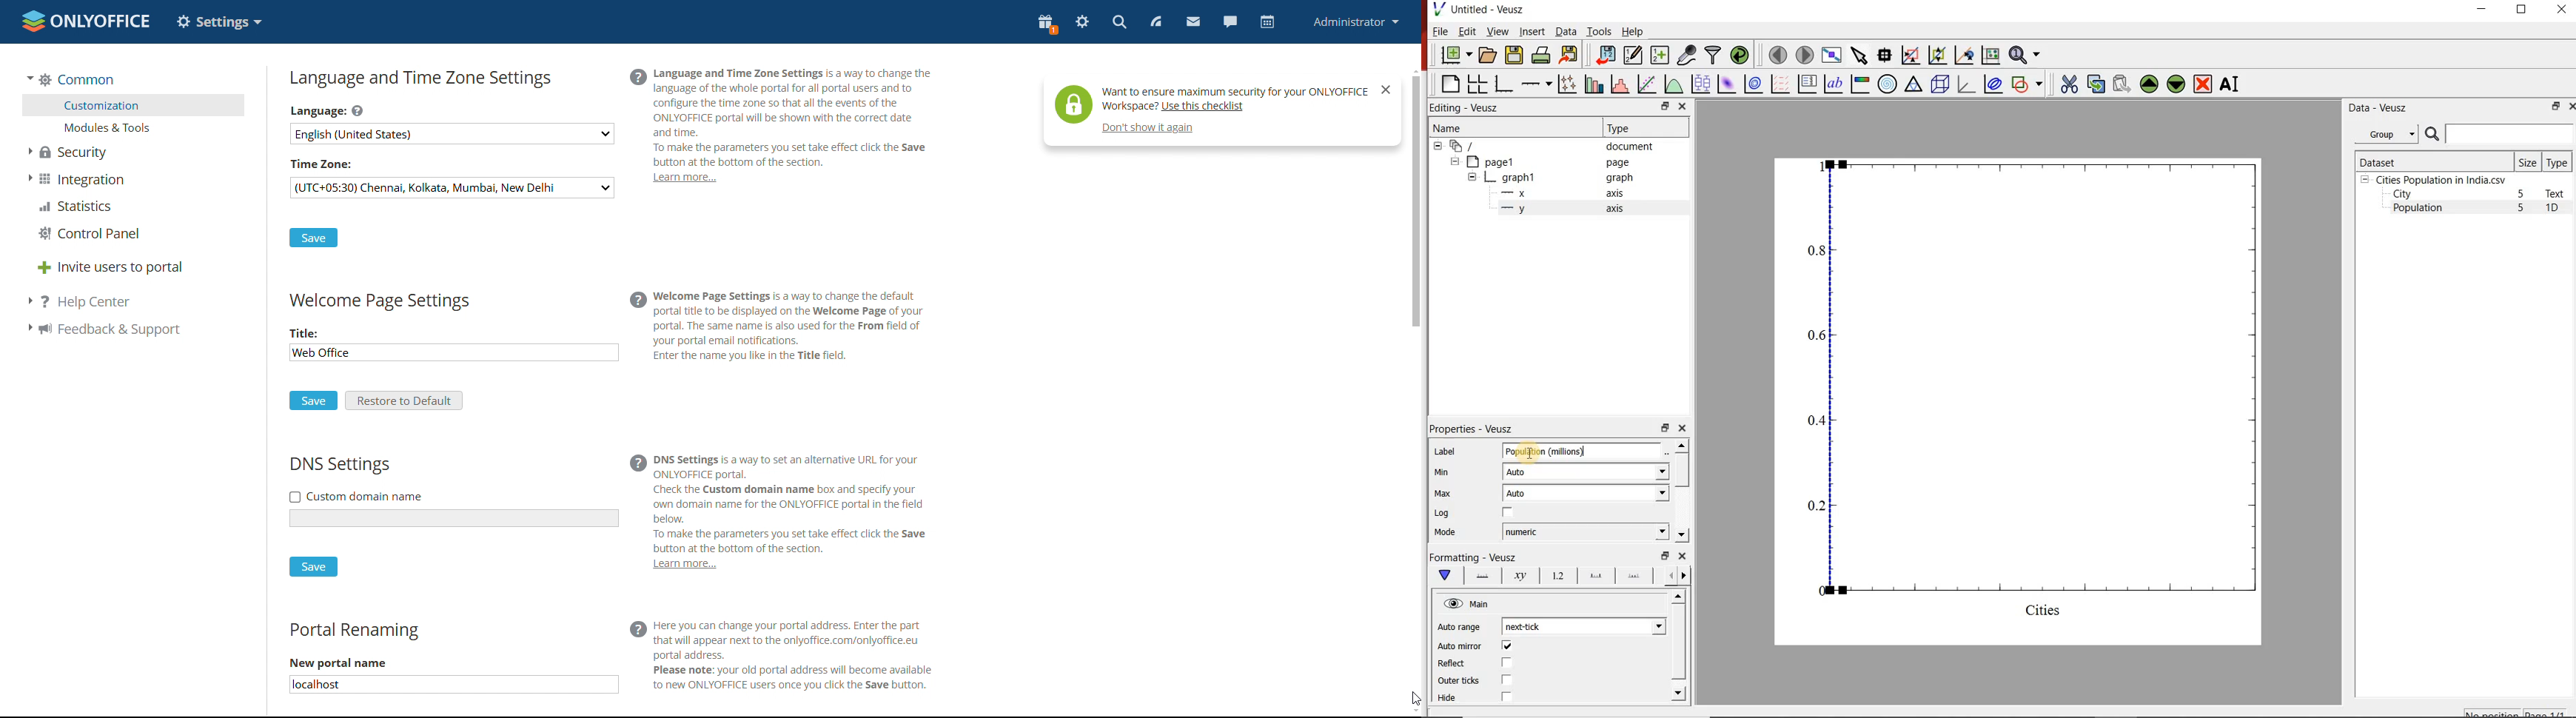 The height and width of the screenshot is (728, 2576). What do you see at coordinates (1776, 54) in the screenshot?
I see `move to the previous page` at bounding box center [1776, 54].